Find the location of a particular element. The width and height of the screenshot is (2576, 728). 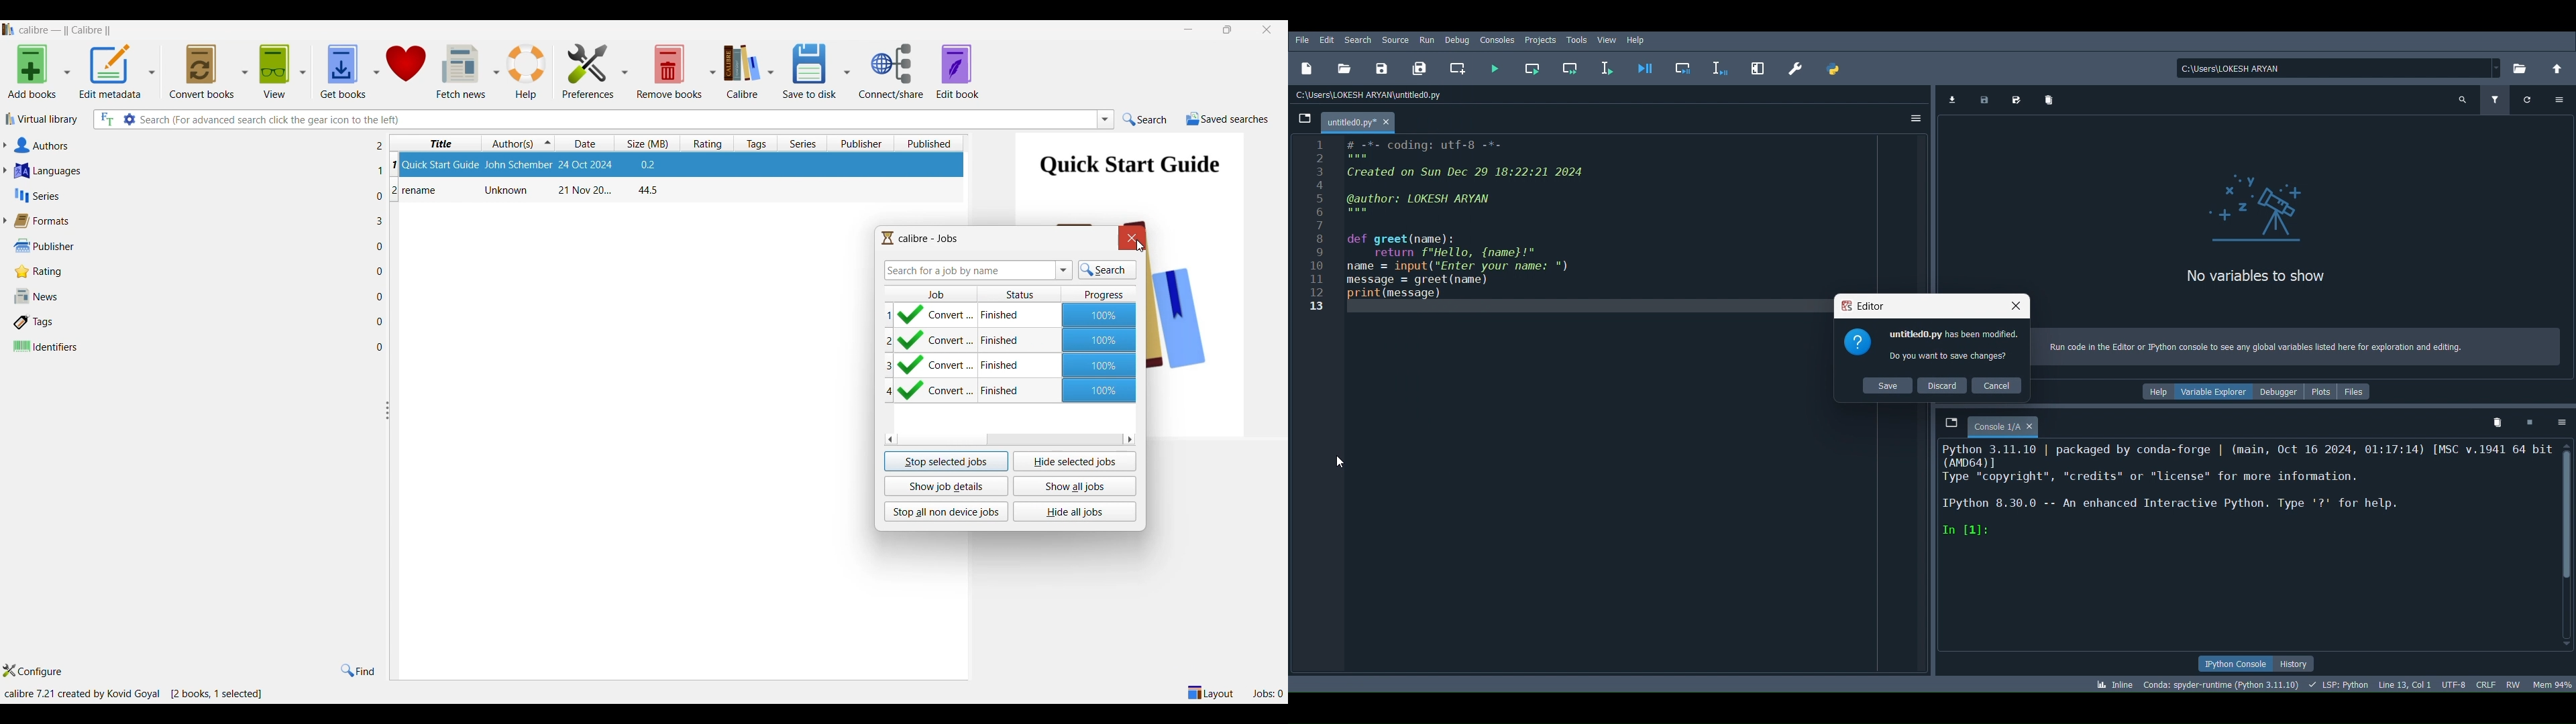

Change to parent directory is located at coordinates (2559, 70).